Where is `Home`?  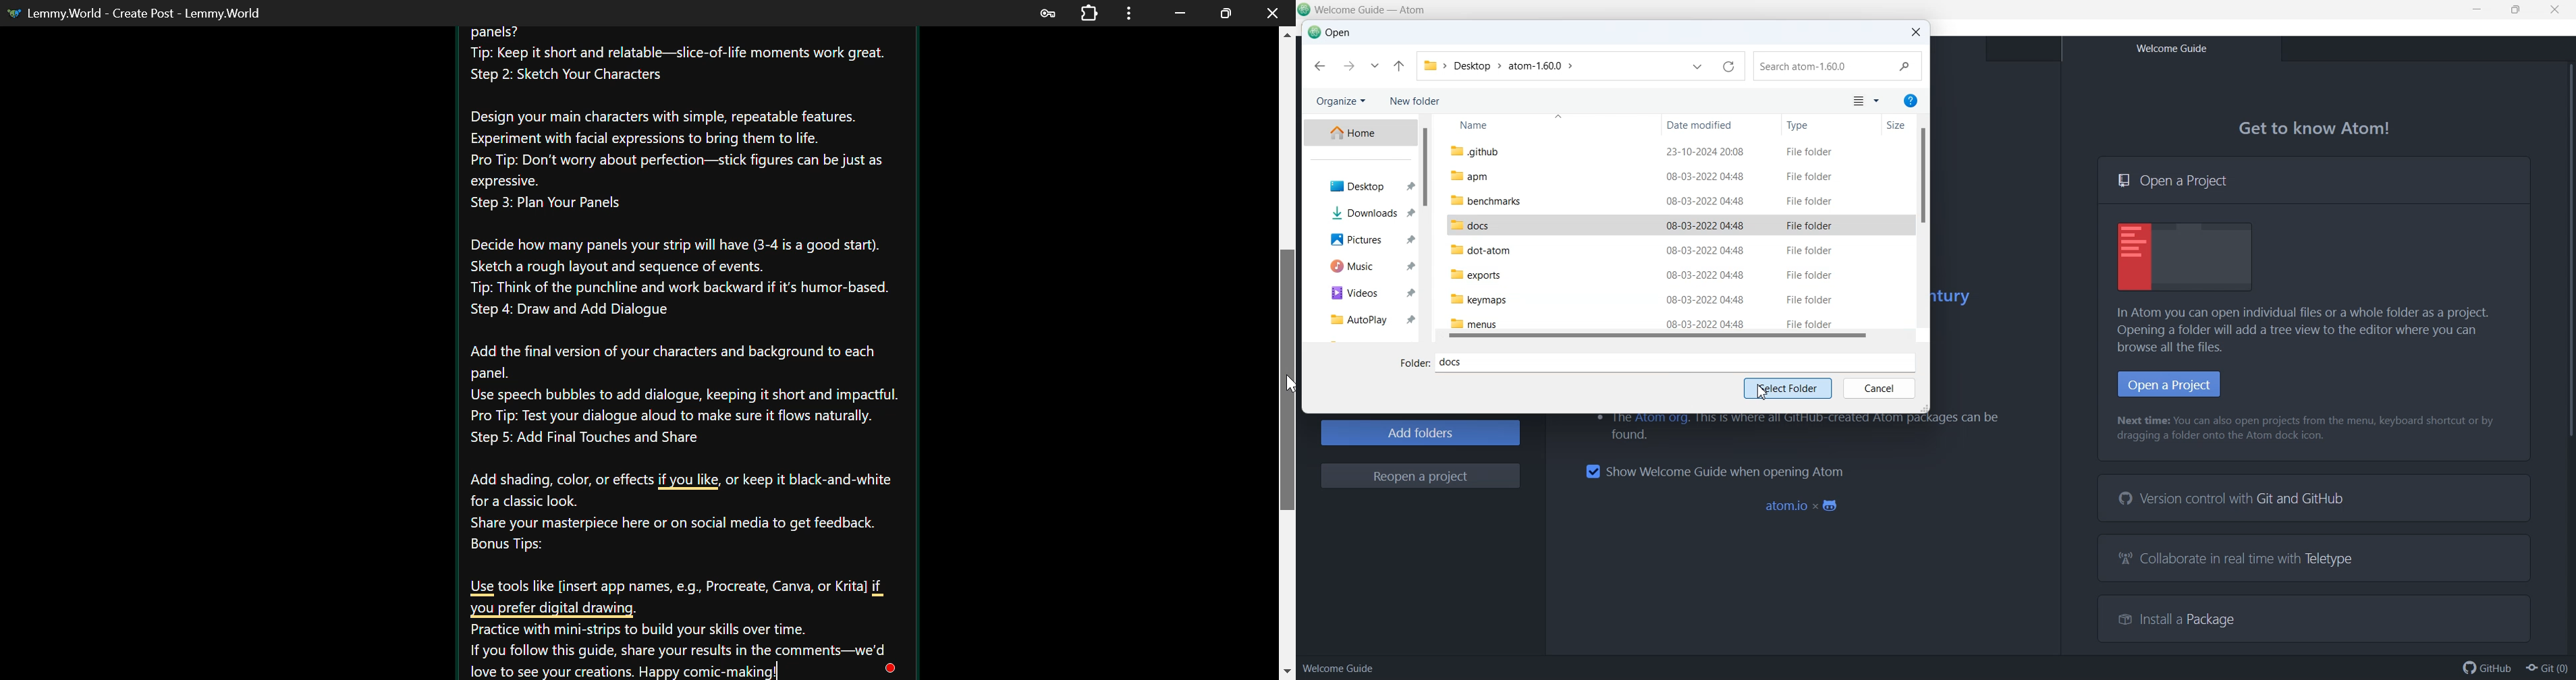
Home is located at coordinates (1359, 133).